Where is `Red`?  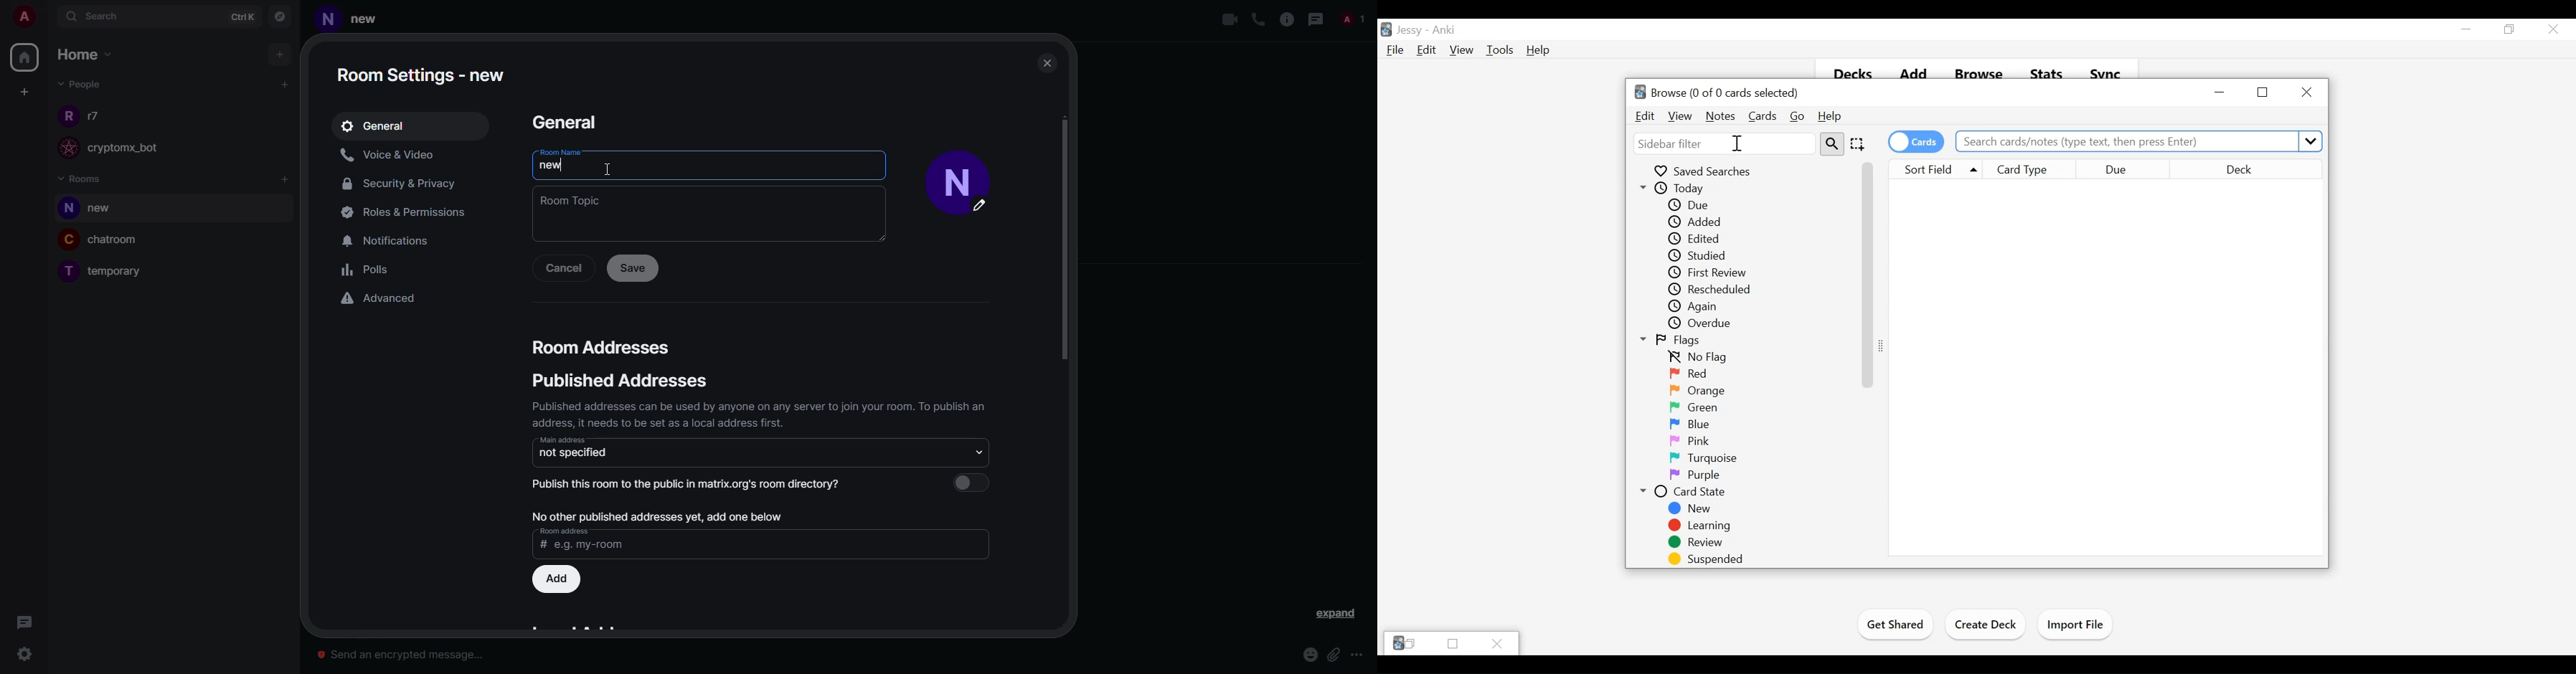
Red is located at coordinates (1689, 373).